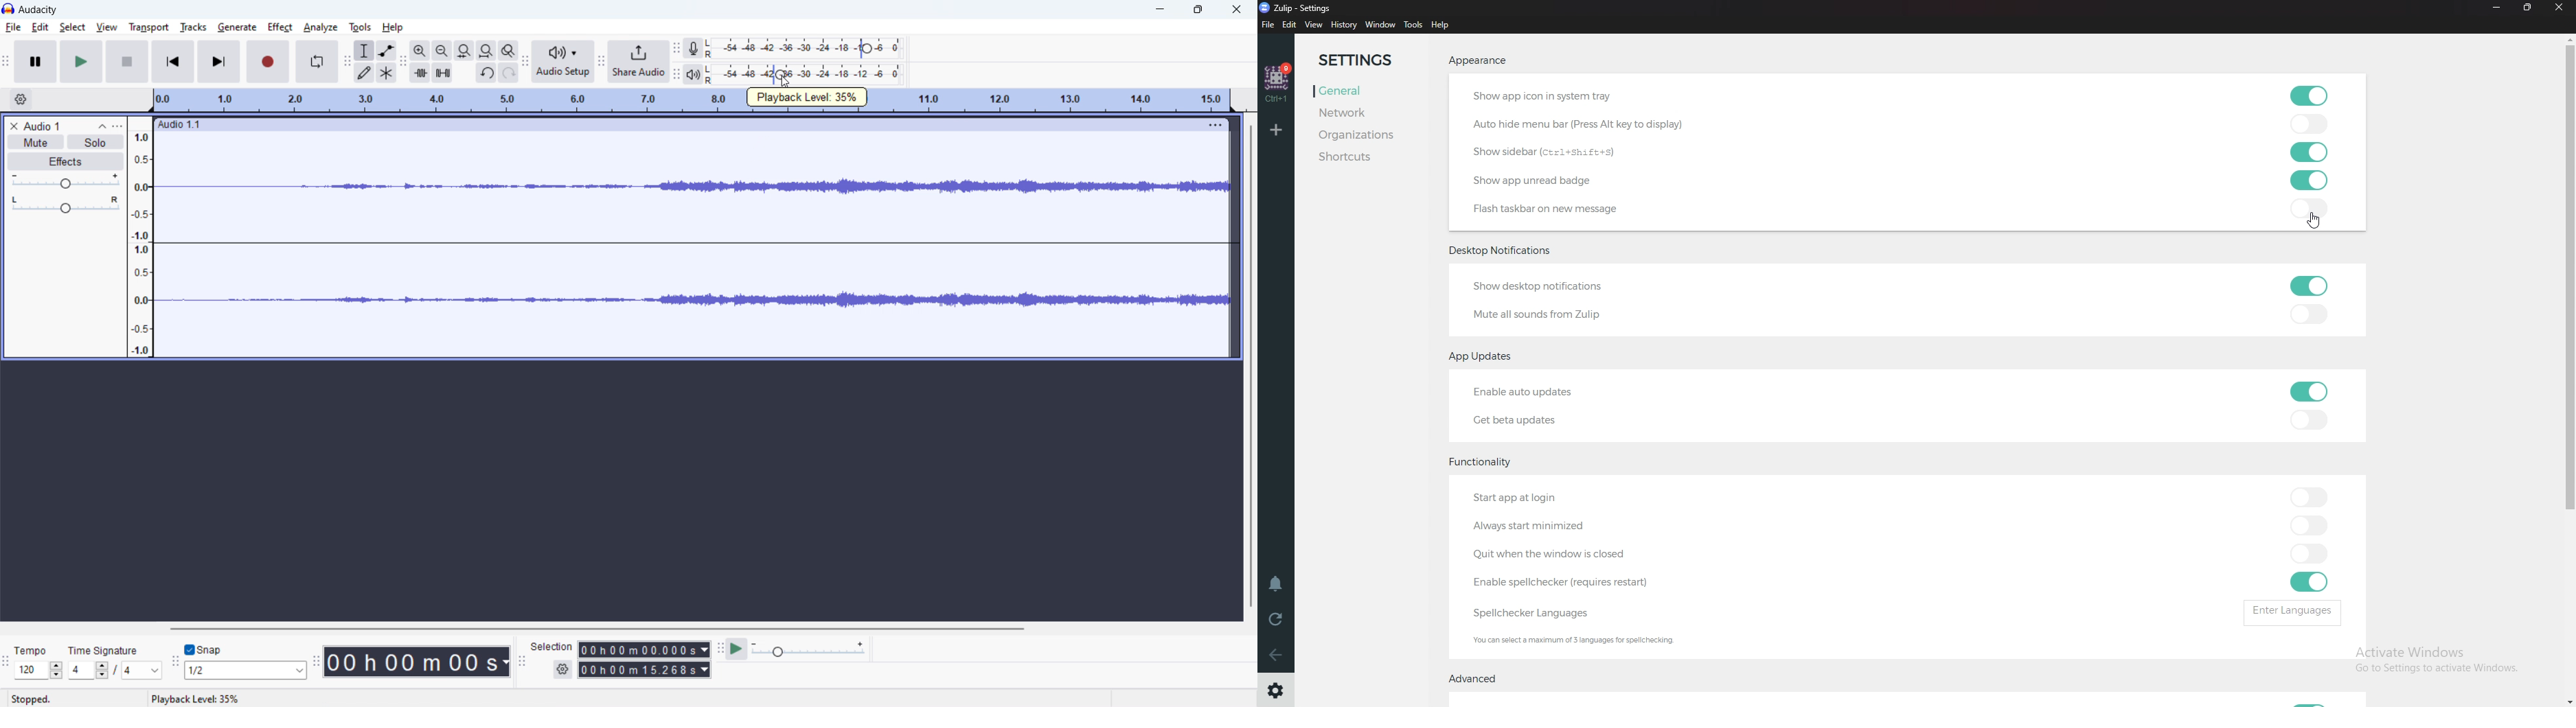 The image size is (2576, 728). I want to click on Minimize, so click(2494, 8).